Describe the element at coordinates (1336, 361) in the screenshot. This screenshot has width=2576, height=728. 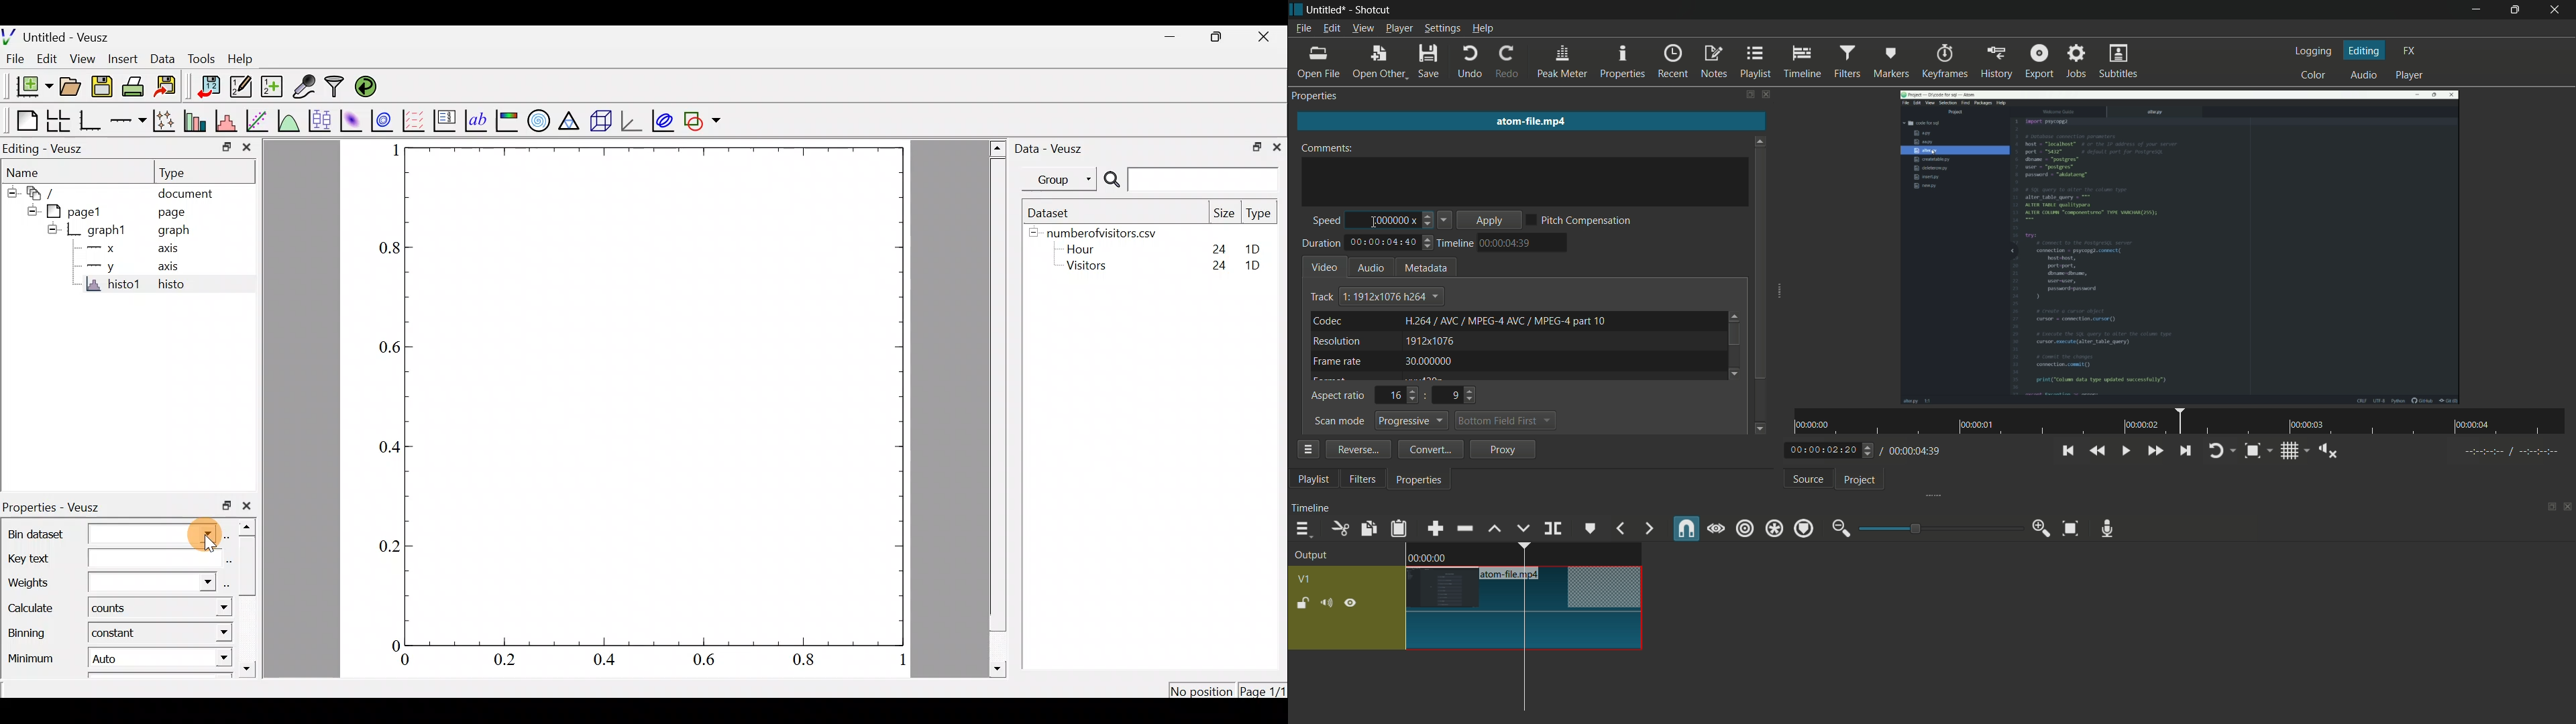
I see `frame rate` at that location.